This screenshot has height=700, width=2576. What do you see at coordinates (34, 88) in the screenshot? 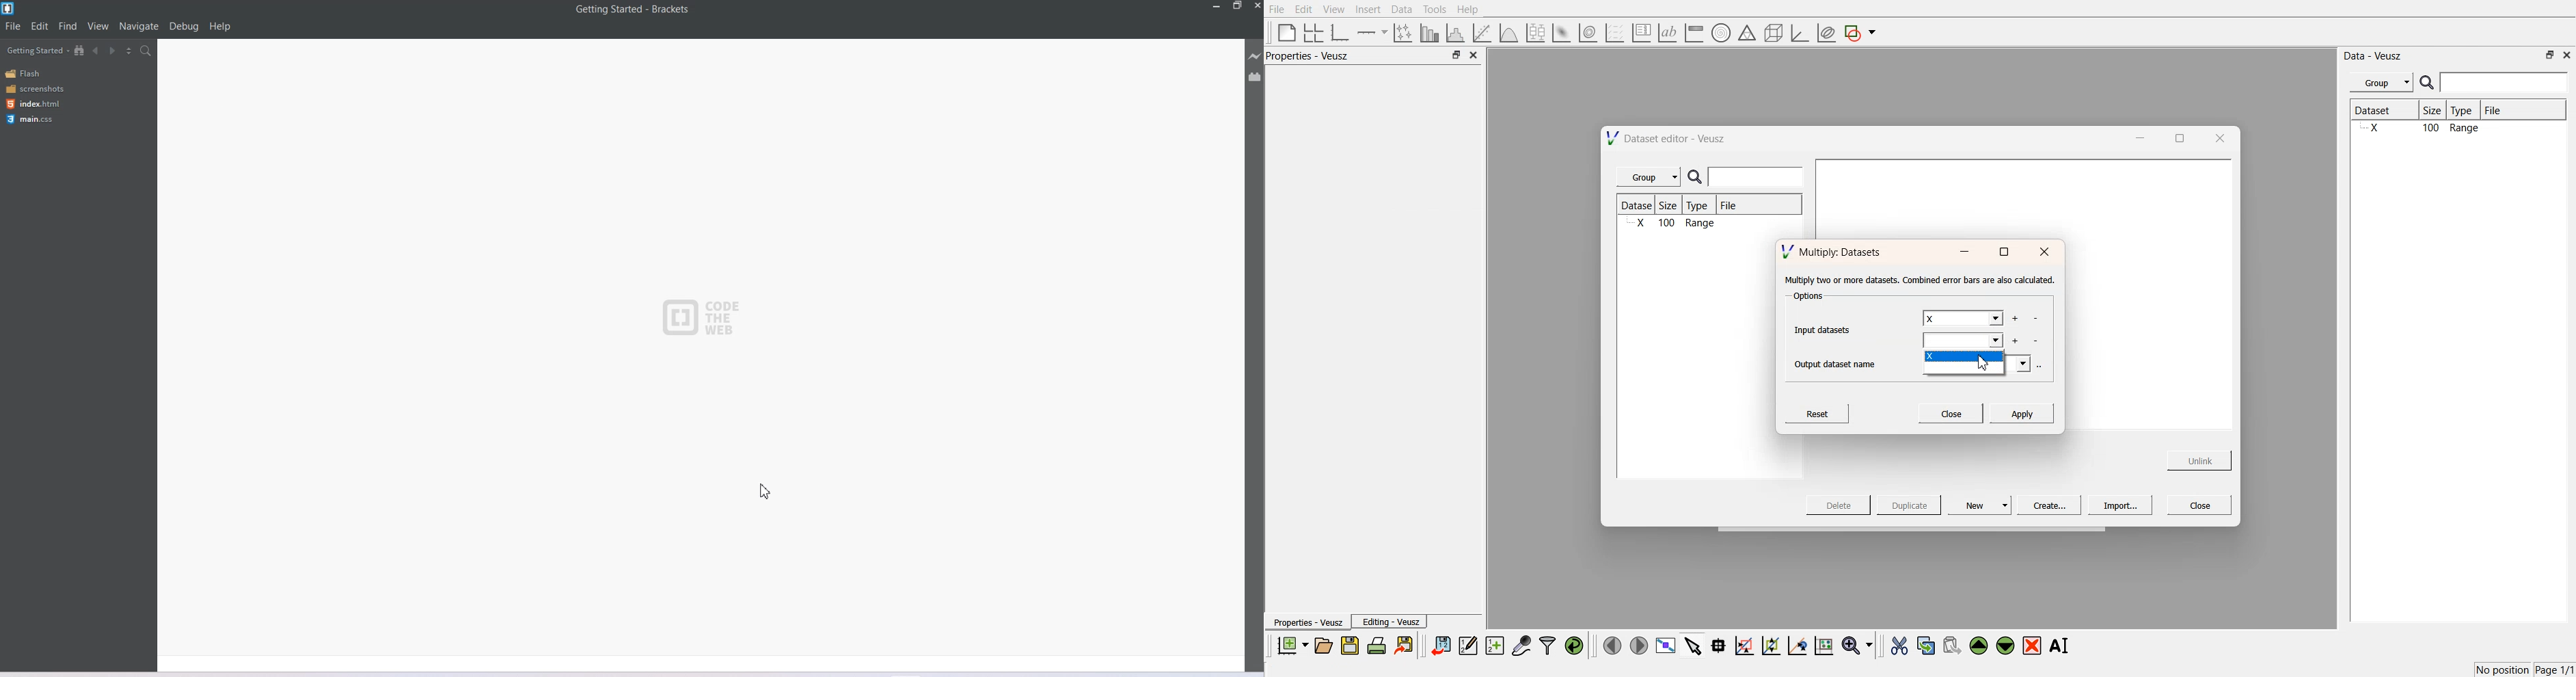
I see `Screenshots` at bounding box center [34, 88].